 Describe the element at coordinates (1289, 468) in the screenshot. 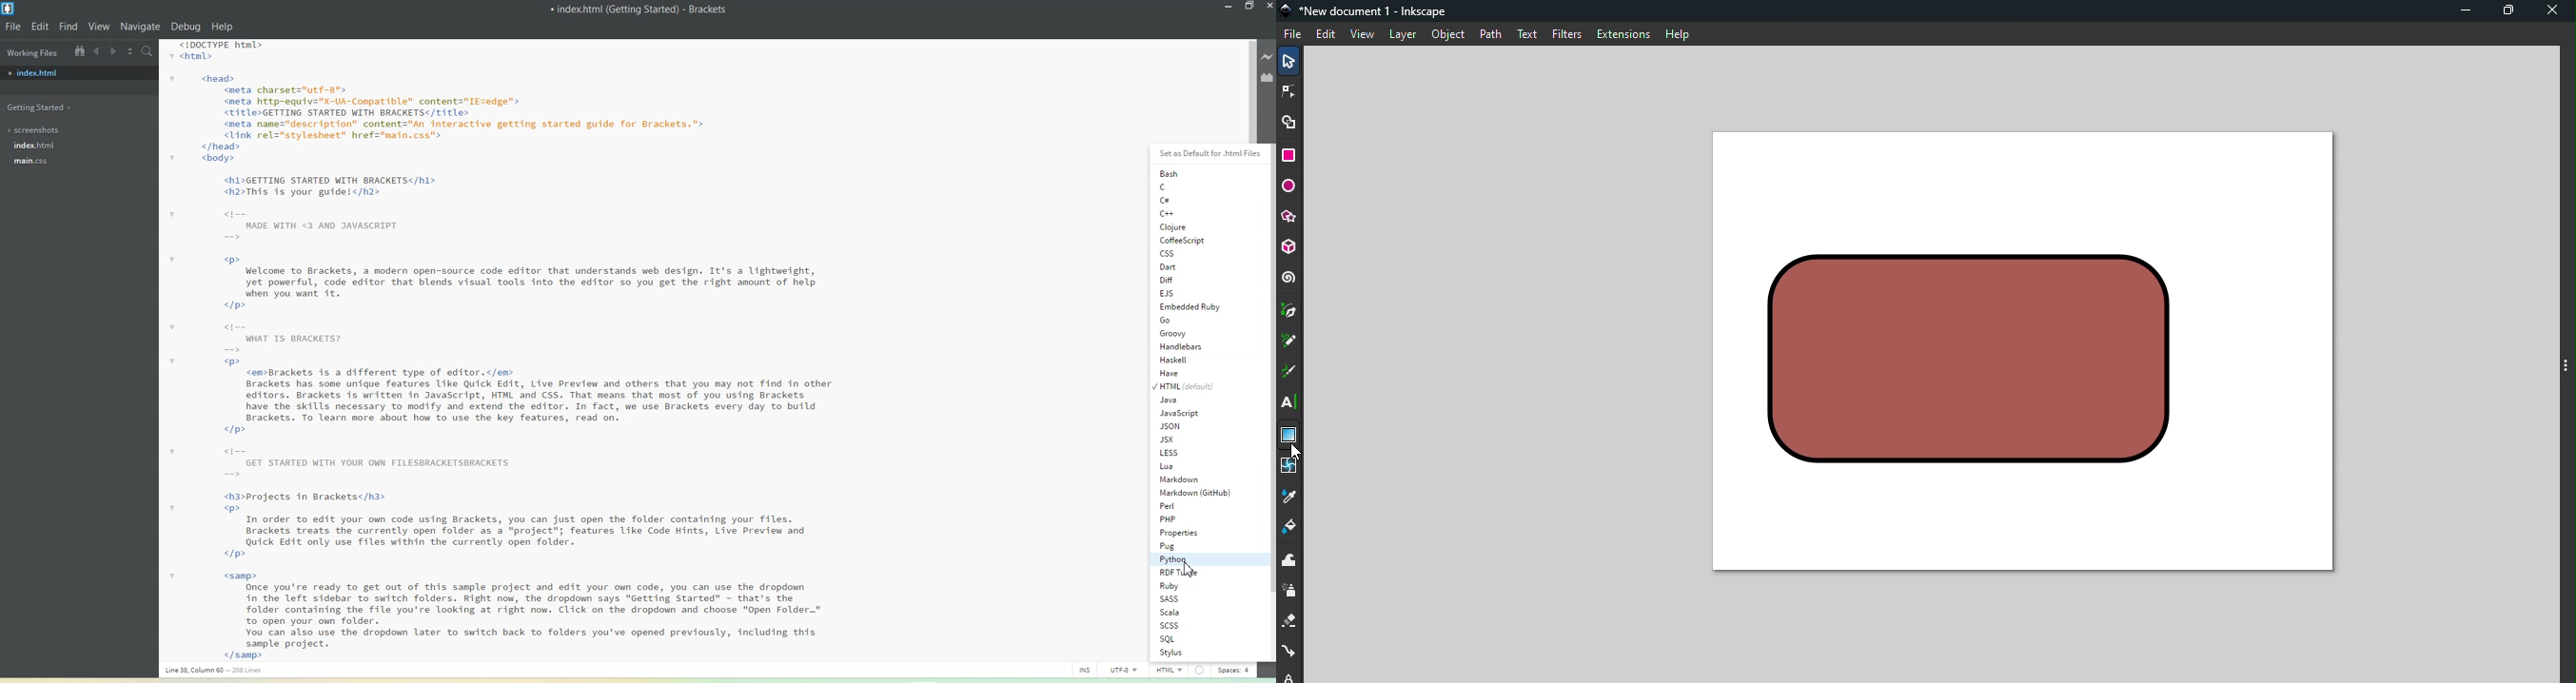

I see `Mesh tool` at that location.